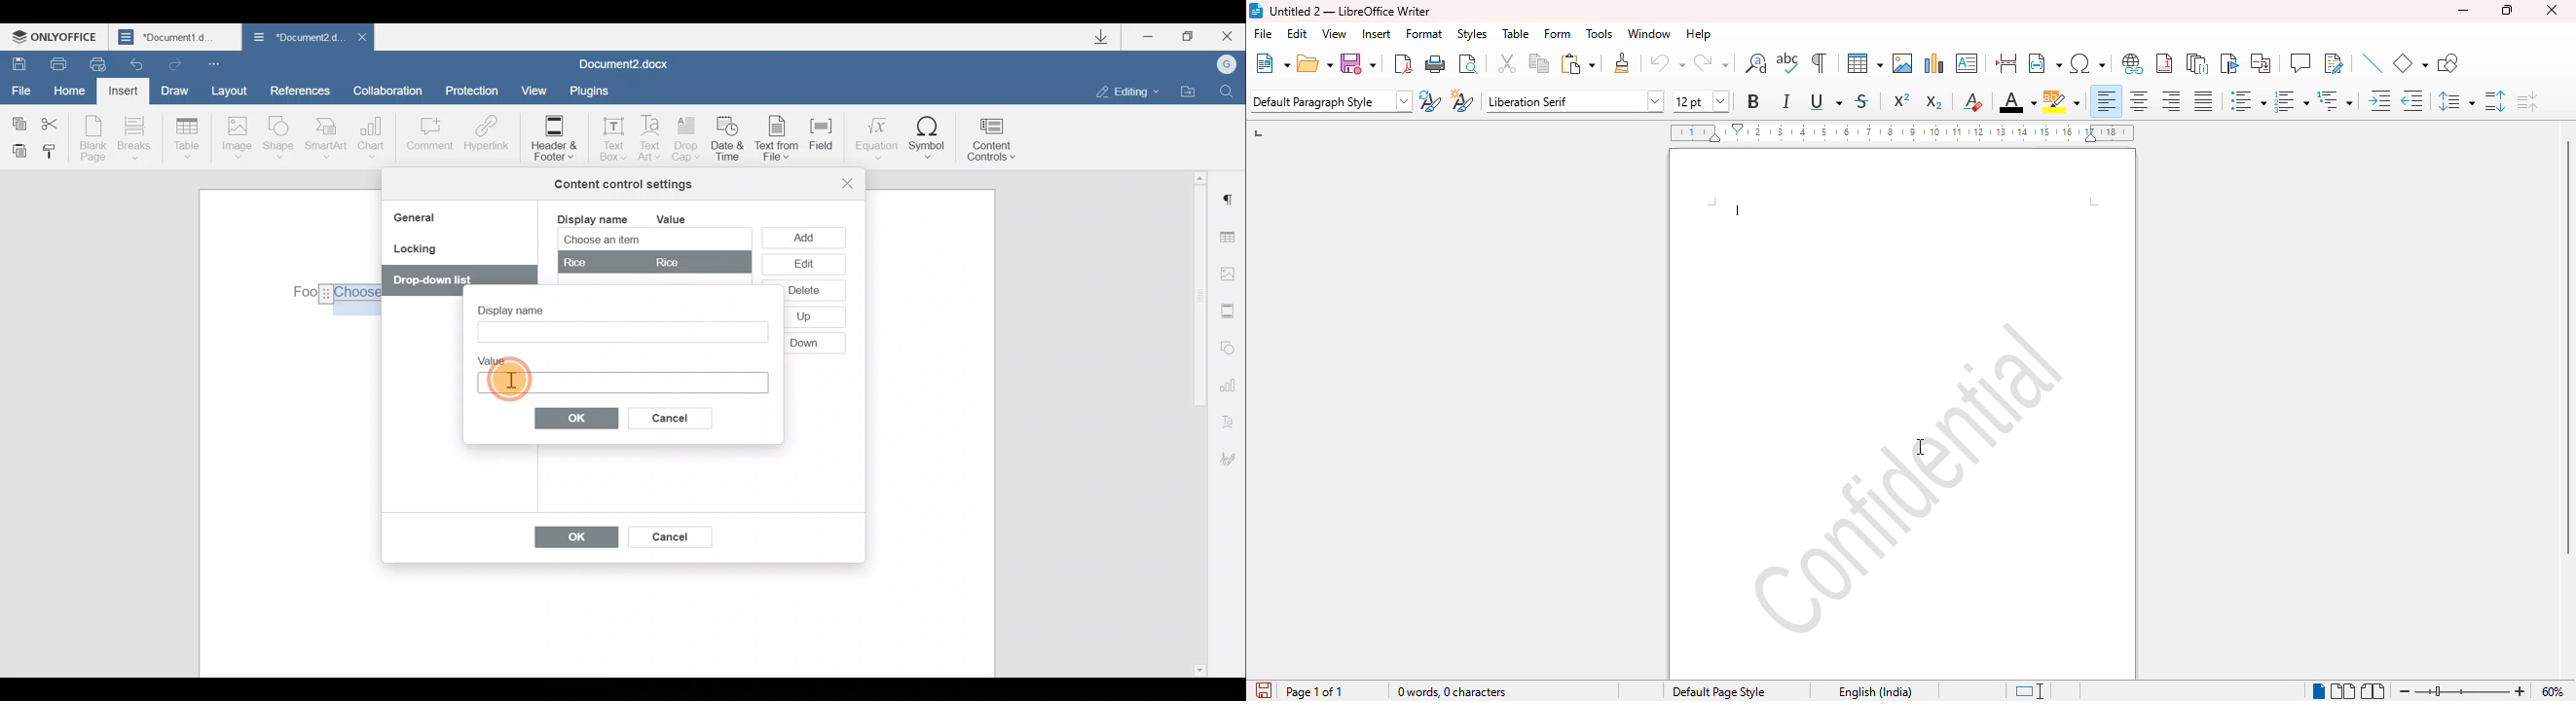 The height and width of the screenshot is (728, 2576). What do you see at coordinates (173, 62) in the screenshot?
I see `Redo` at bounding box center [173, 62].